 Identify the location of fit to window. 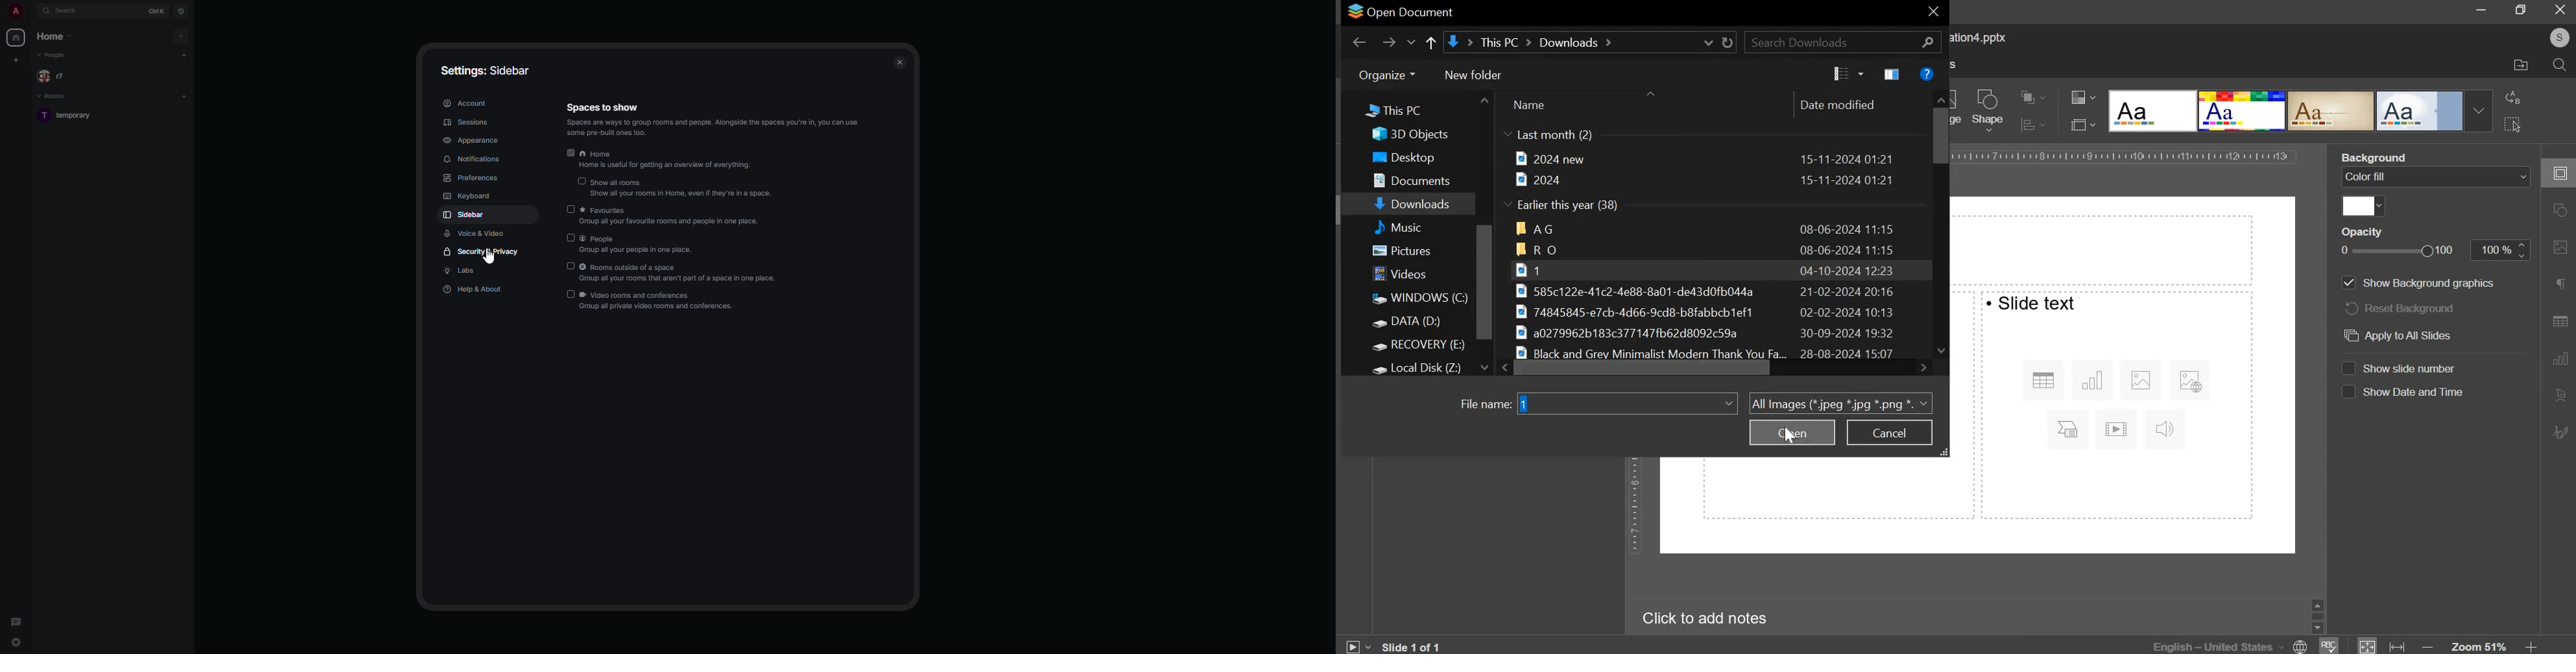
(2368, 646).